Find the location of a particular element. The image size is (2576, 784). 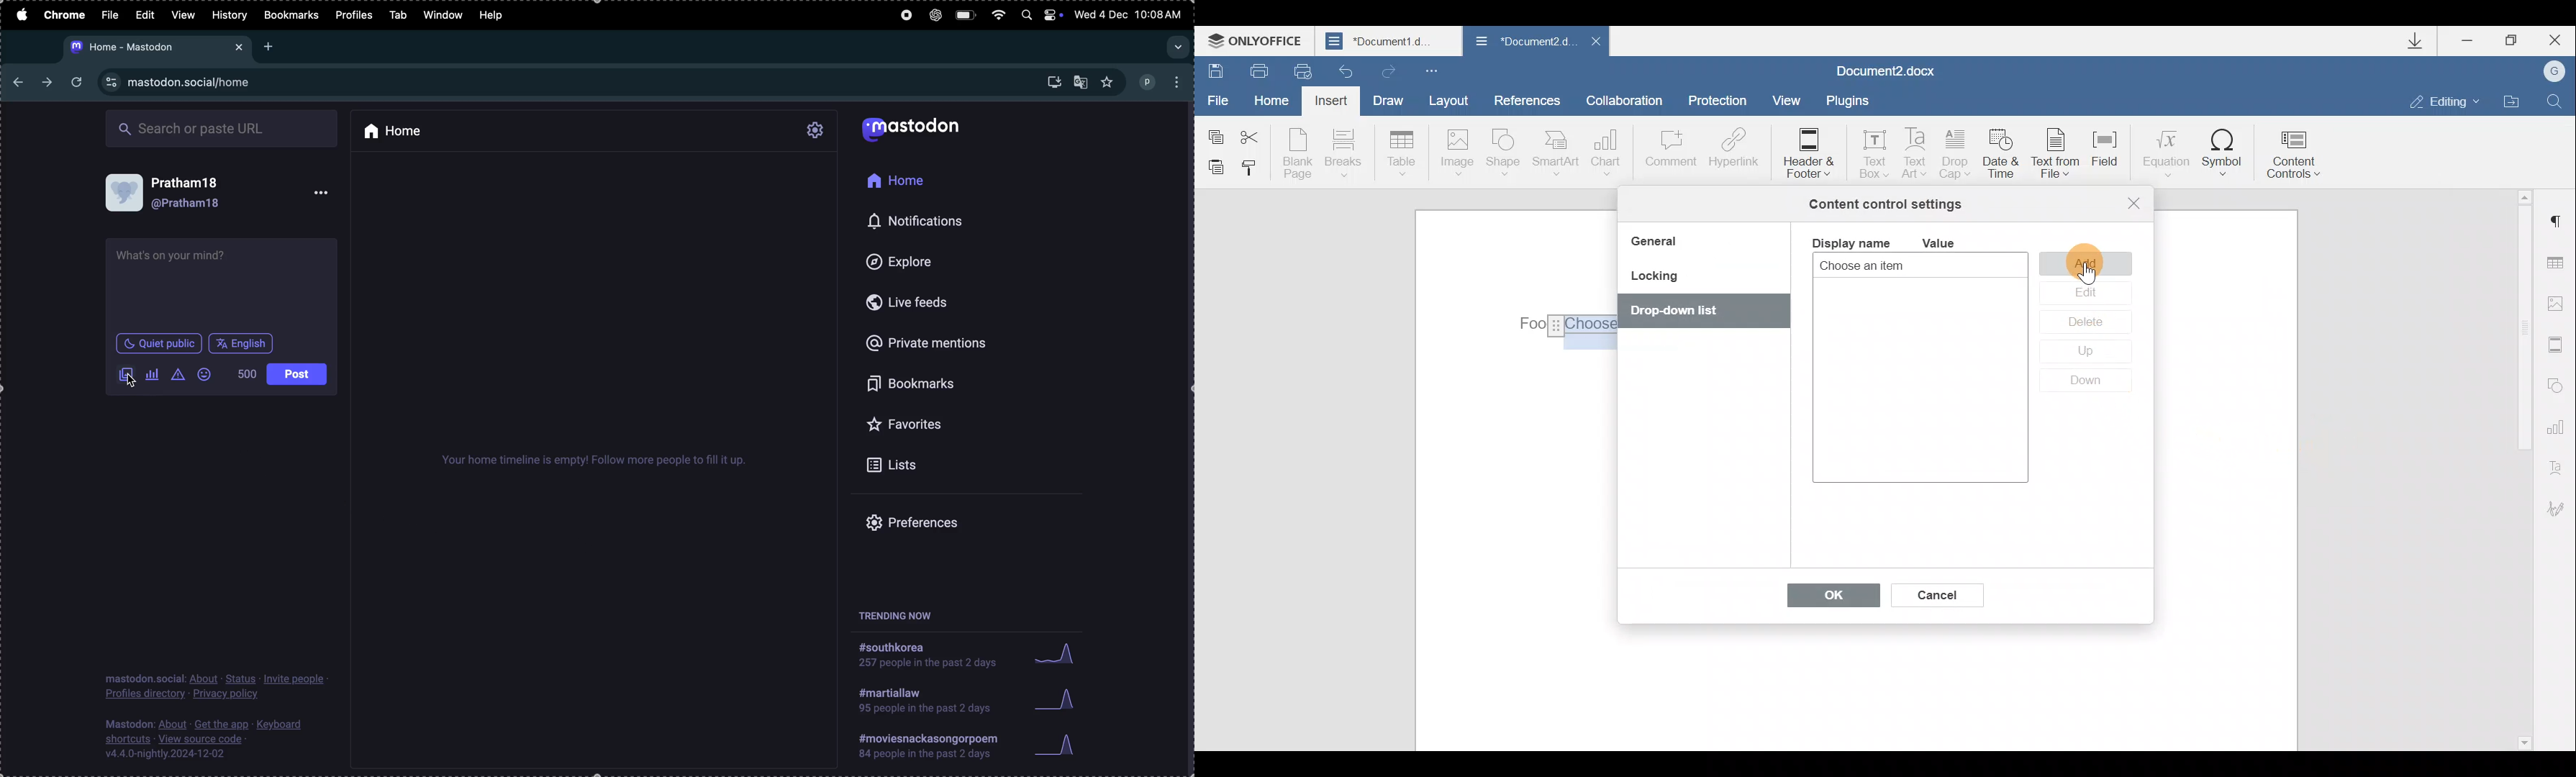

textbox is located at coordinates (222, 286).